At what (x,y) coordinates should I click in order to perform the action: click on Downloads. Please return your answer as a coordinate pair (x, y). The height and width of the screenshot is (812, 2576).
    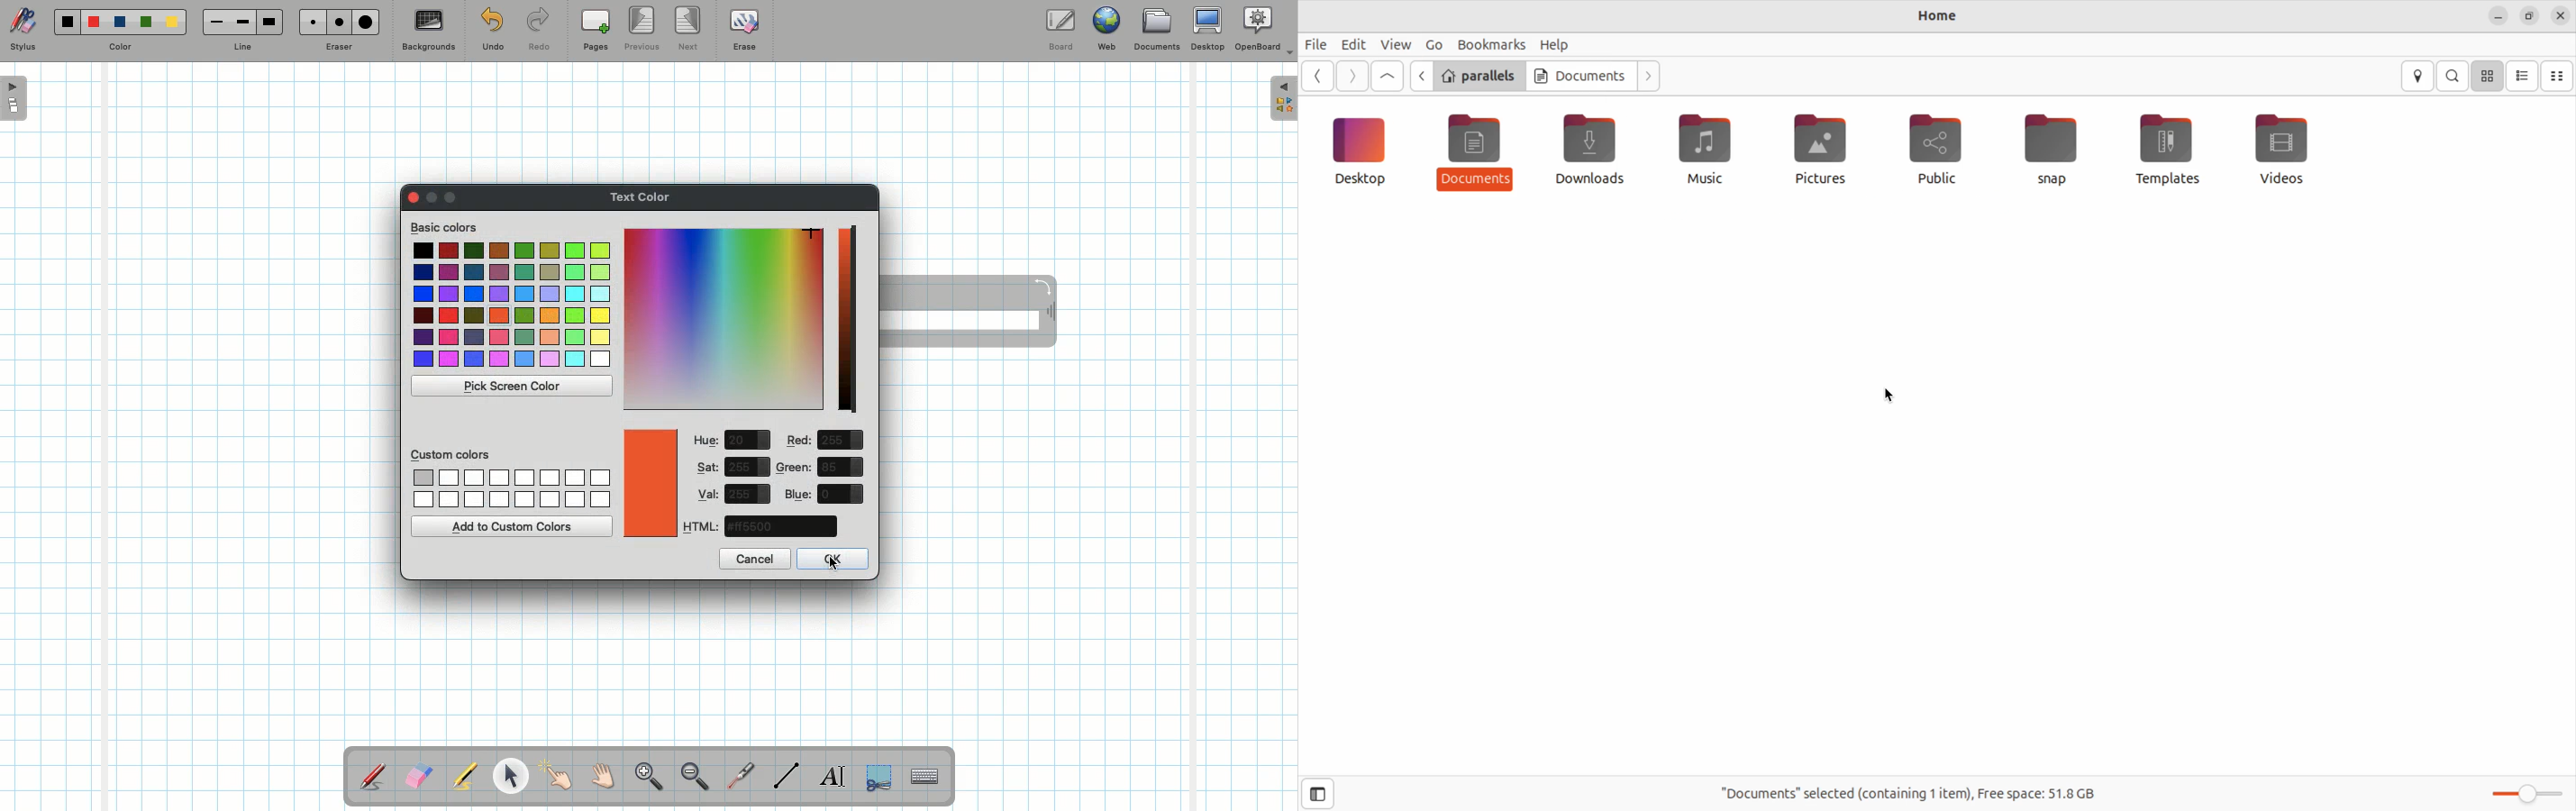
    Looking at the image, I should click on (1591, 151).